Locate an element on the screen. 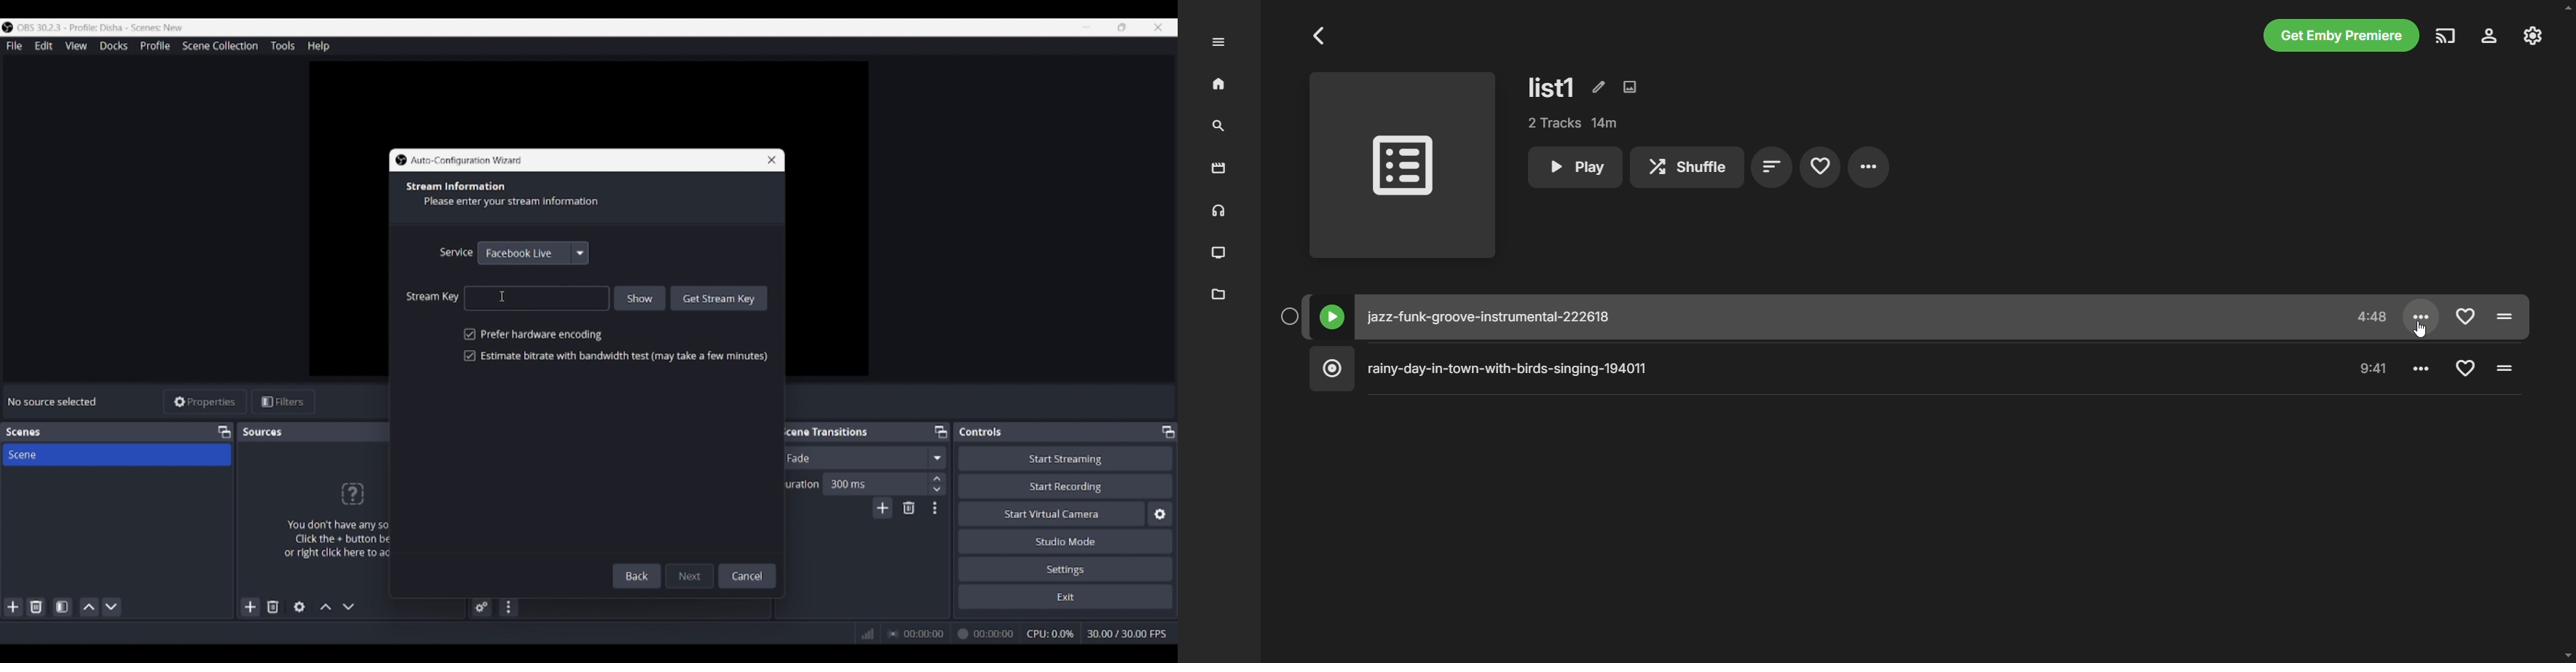  Show input made is located at coordinates (641, 298).